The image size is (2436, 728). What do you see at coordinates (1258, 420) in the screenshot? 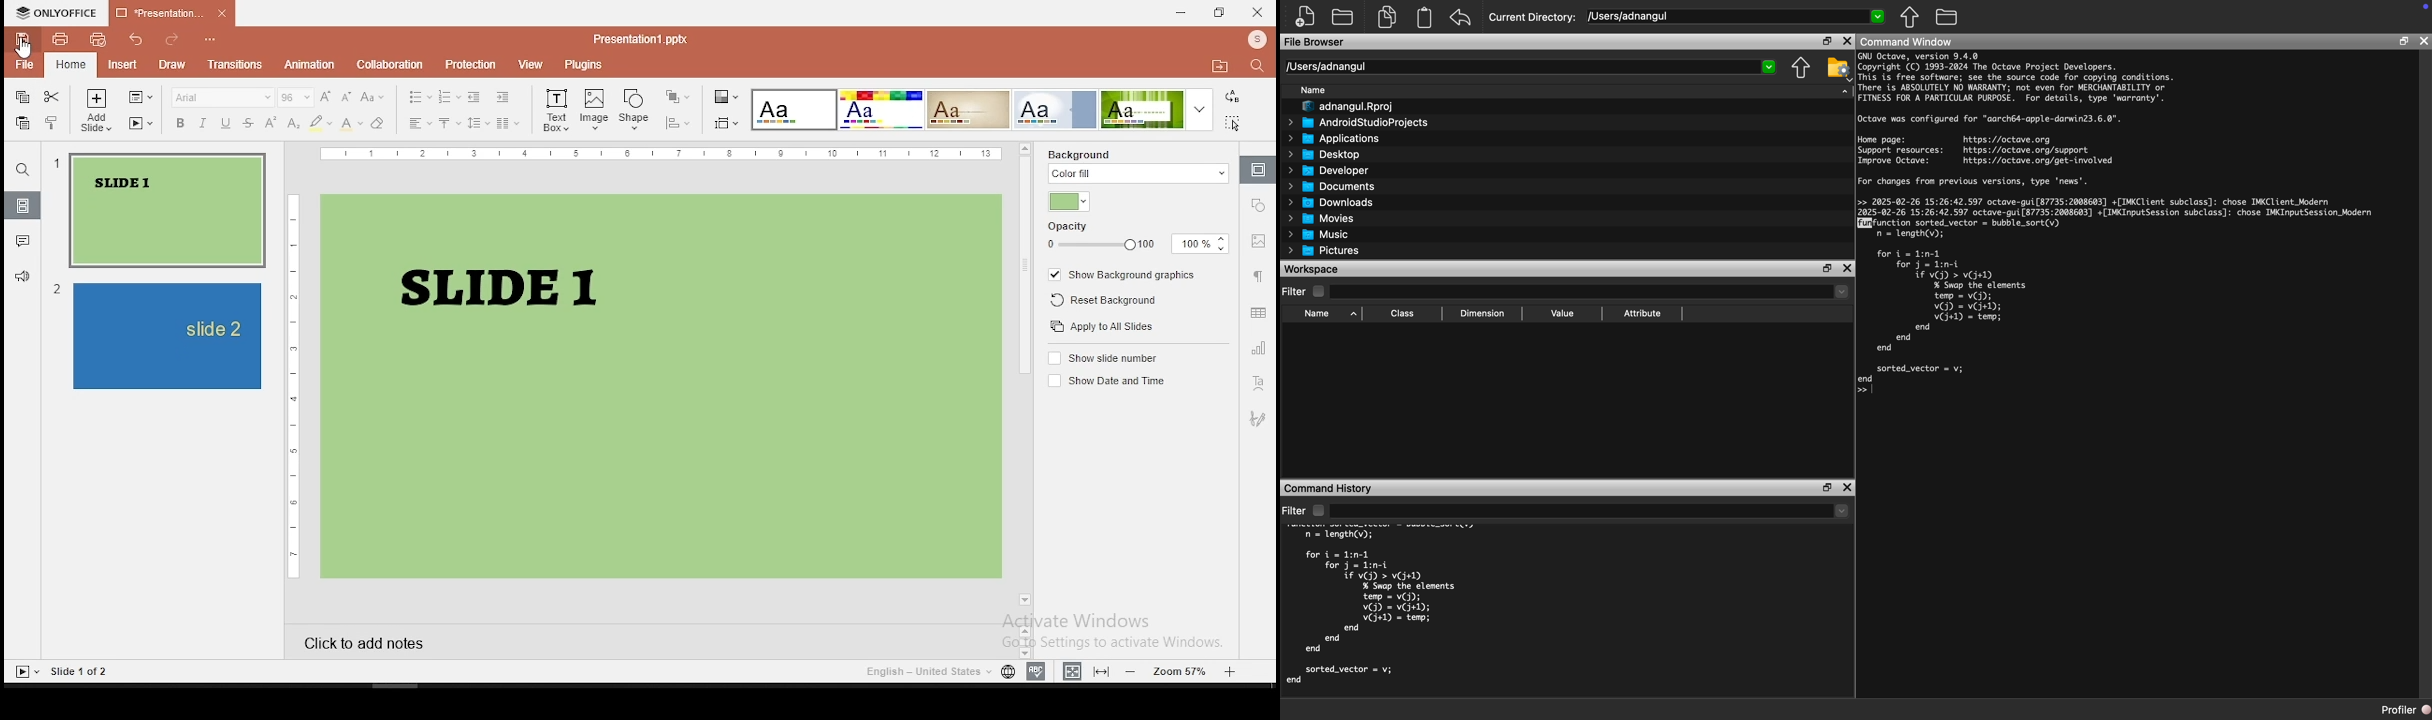
I see `Signature settings` at bounding box center [1258, 420].